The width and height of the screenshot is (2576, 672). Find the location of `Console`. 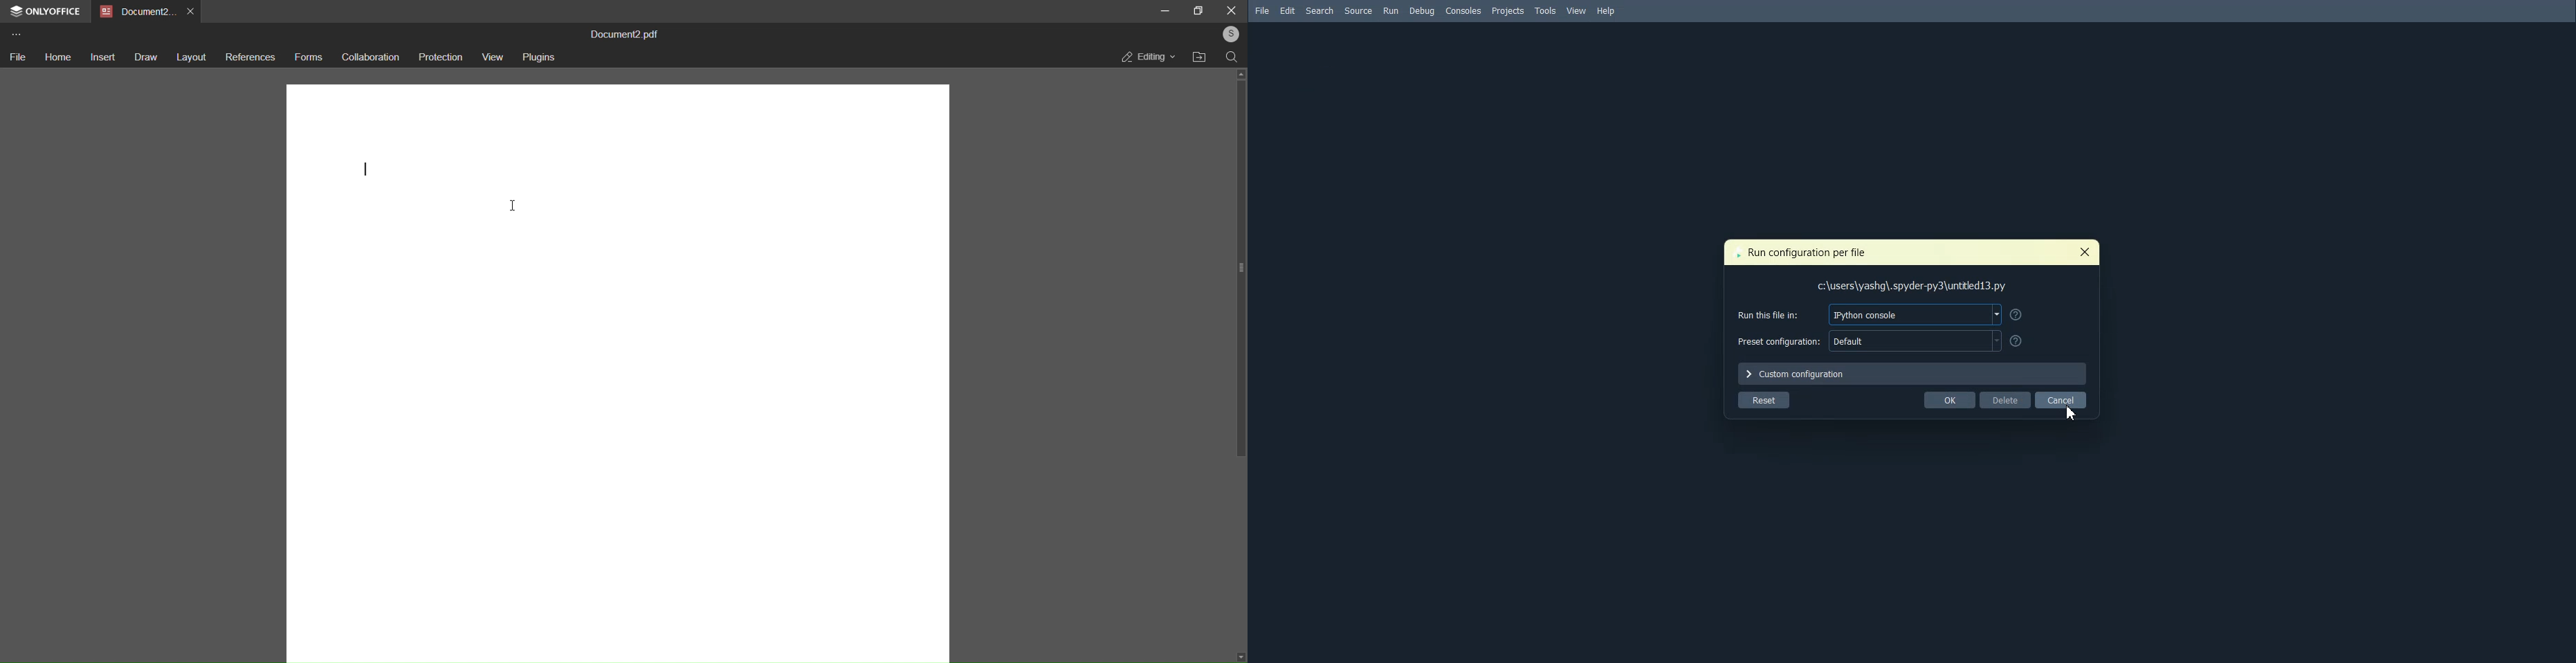

Console is located at coordinates (1463, 10).